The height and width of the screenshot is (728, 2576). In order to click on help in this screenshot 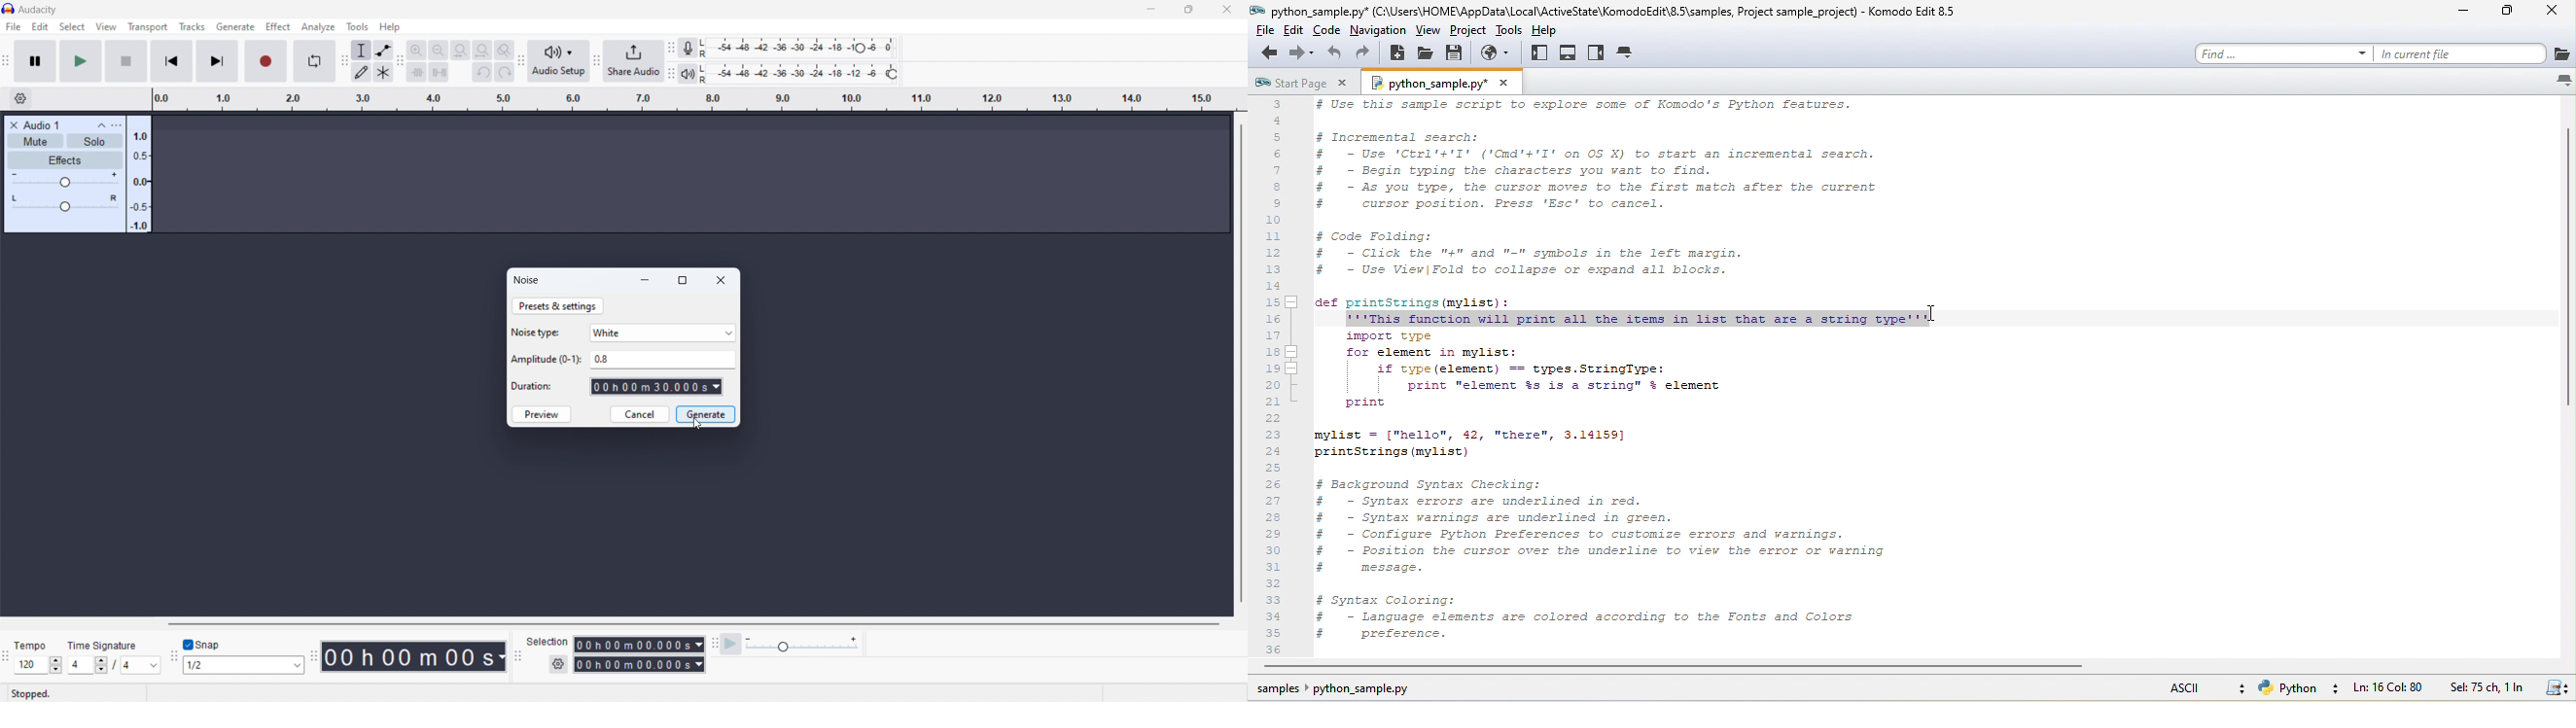, I will do `click(1552, 32)`.